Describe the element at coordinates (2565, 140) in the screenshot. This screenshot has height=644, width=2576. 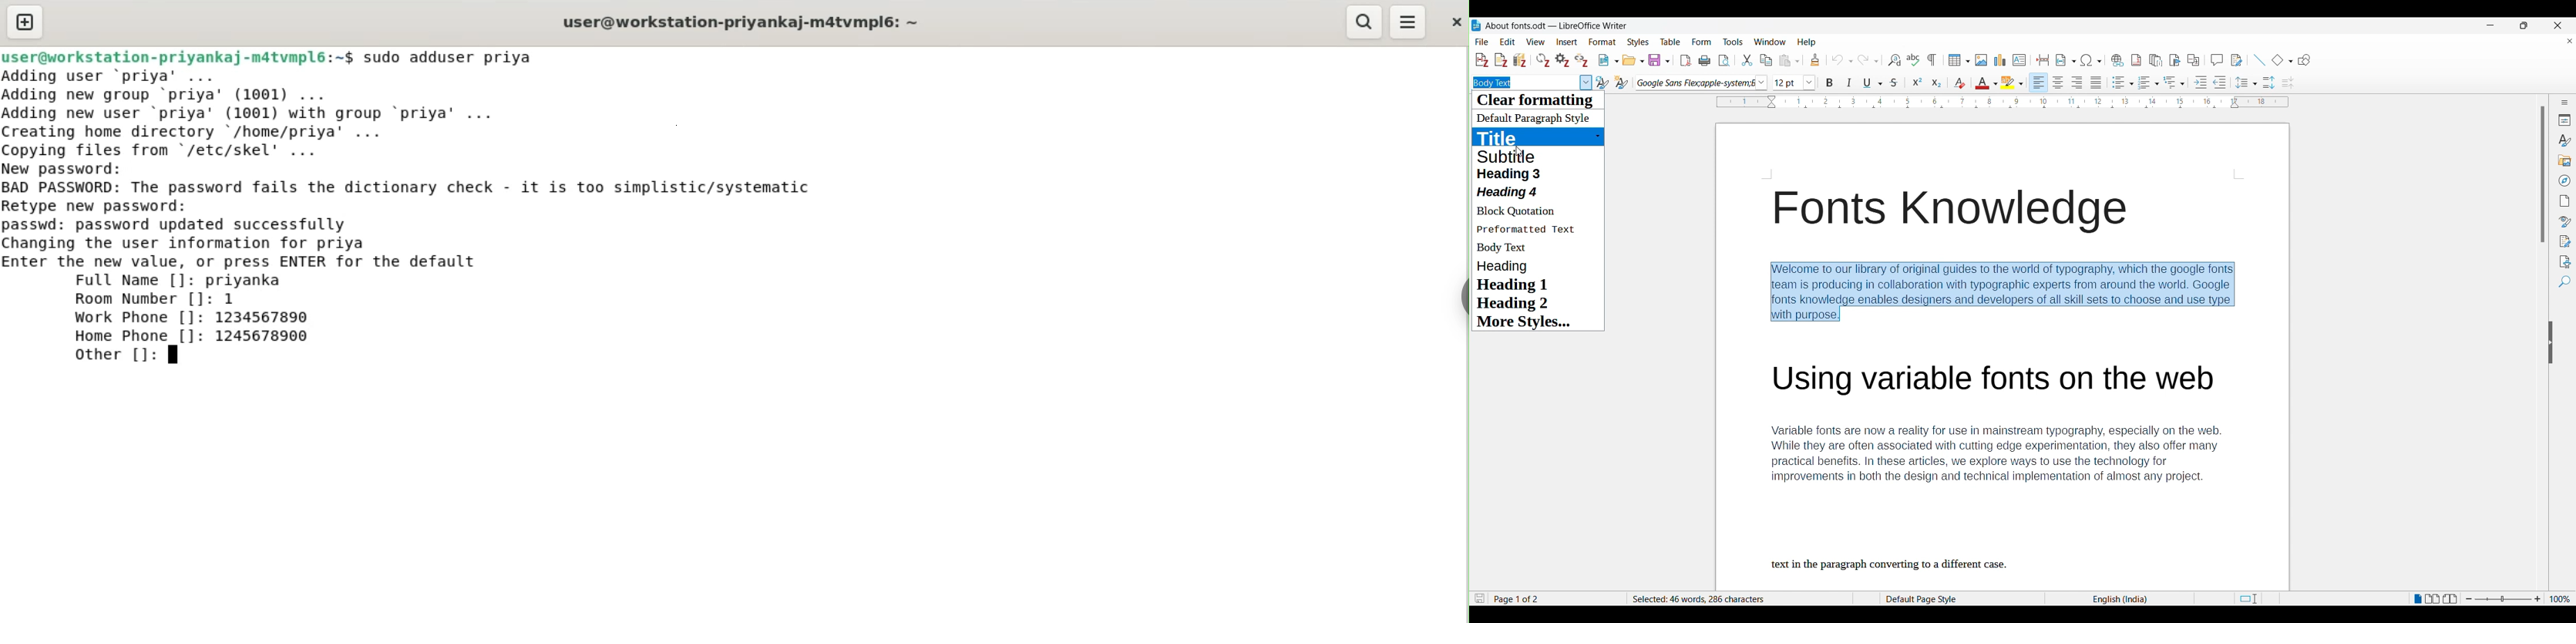
I see `Styles` at that location.